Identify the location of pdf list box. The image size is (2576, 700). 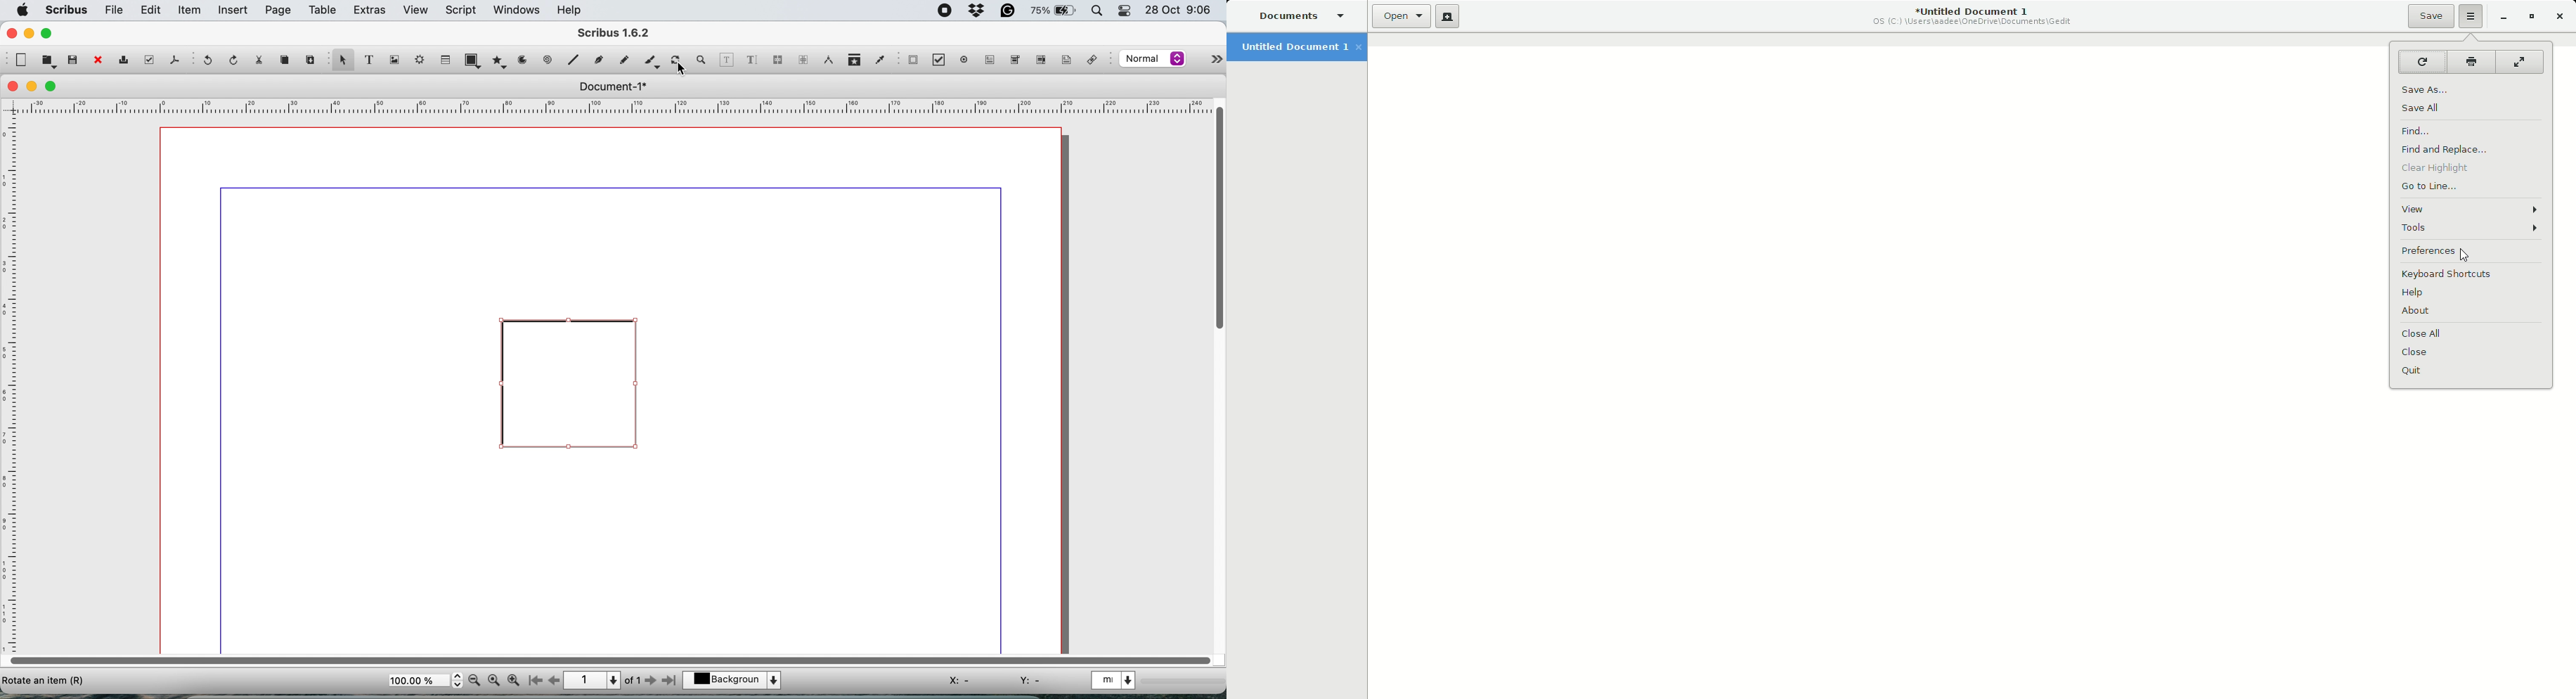
(1039, 61).